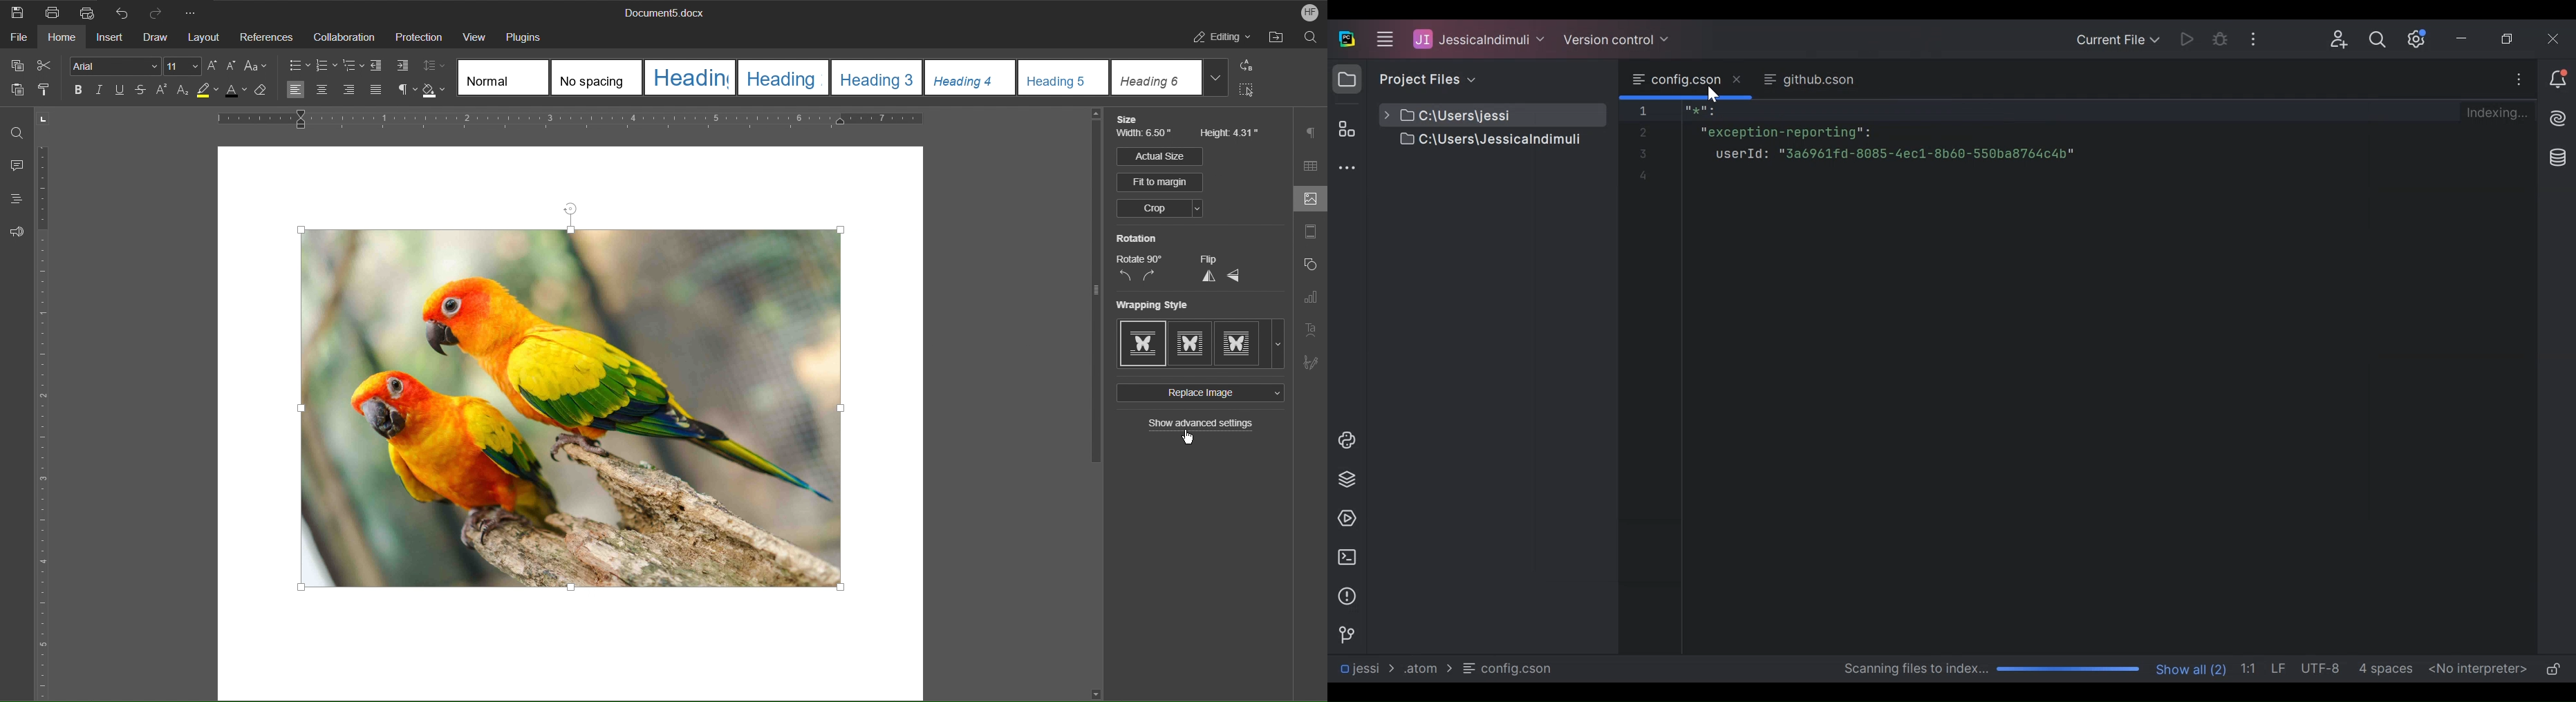 The width and height of the screenshot is (2576, 728). What do you see at coordinates (1347, 557) in the screenshot?
I see `Terminal` at bounding box center [1347, 557].